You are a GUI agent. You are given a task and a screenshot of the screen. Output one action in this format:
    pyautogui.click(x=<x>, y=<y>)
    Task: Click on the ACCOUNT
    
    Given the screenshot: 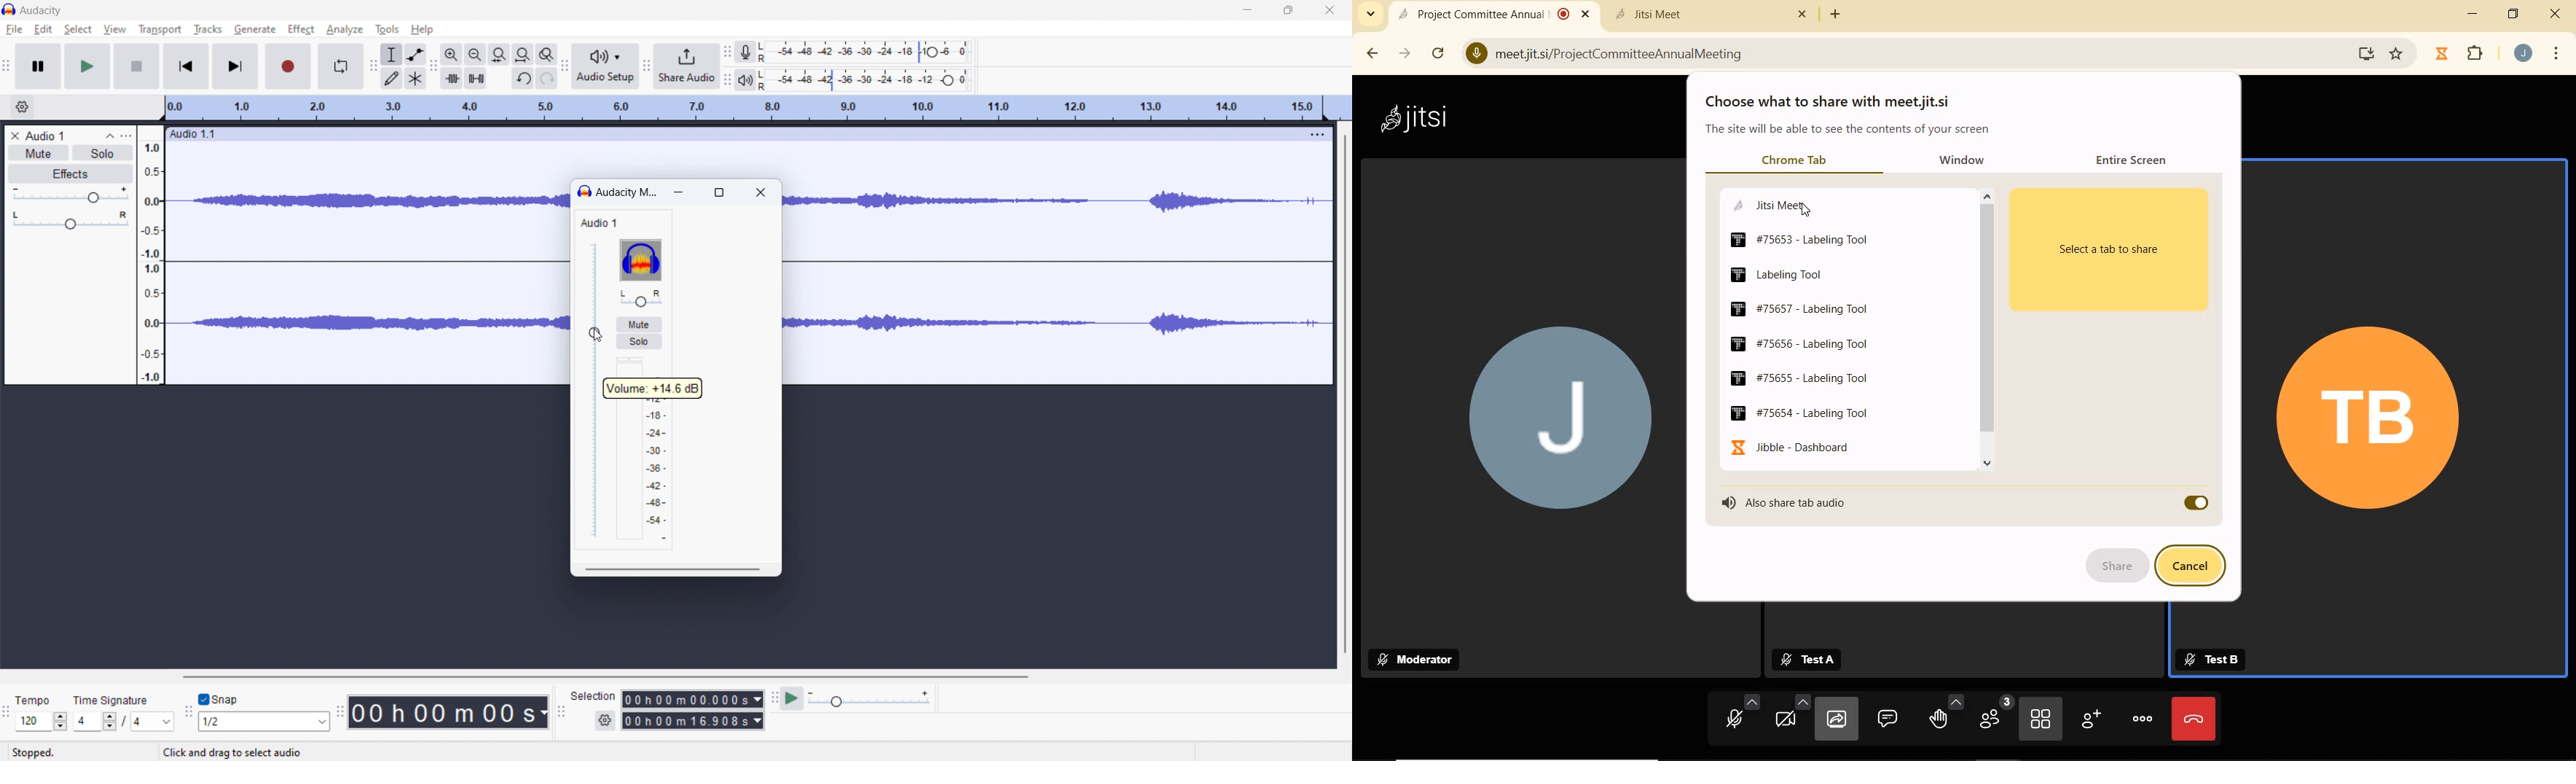 What is the action you would take?
    pyautogui.click(x=2524, y=53)
    